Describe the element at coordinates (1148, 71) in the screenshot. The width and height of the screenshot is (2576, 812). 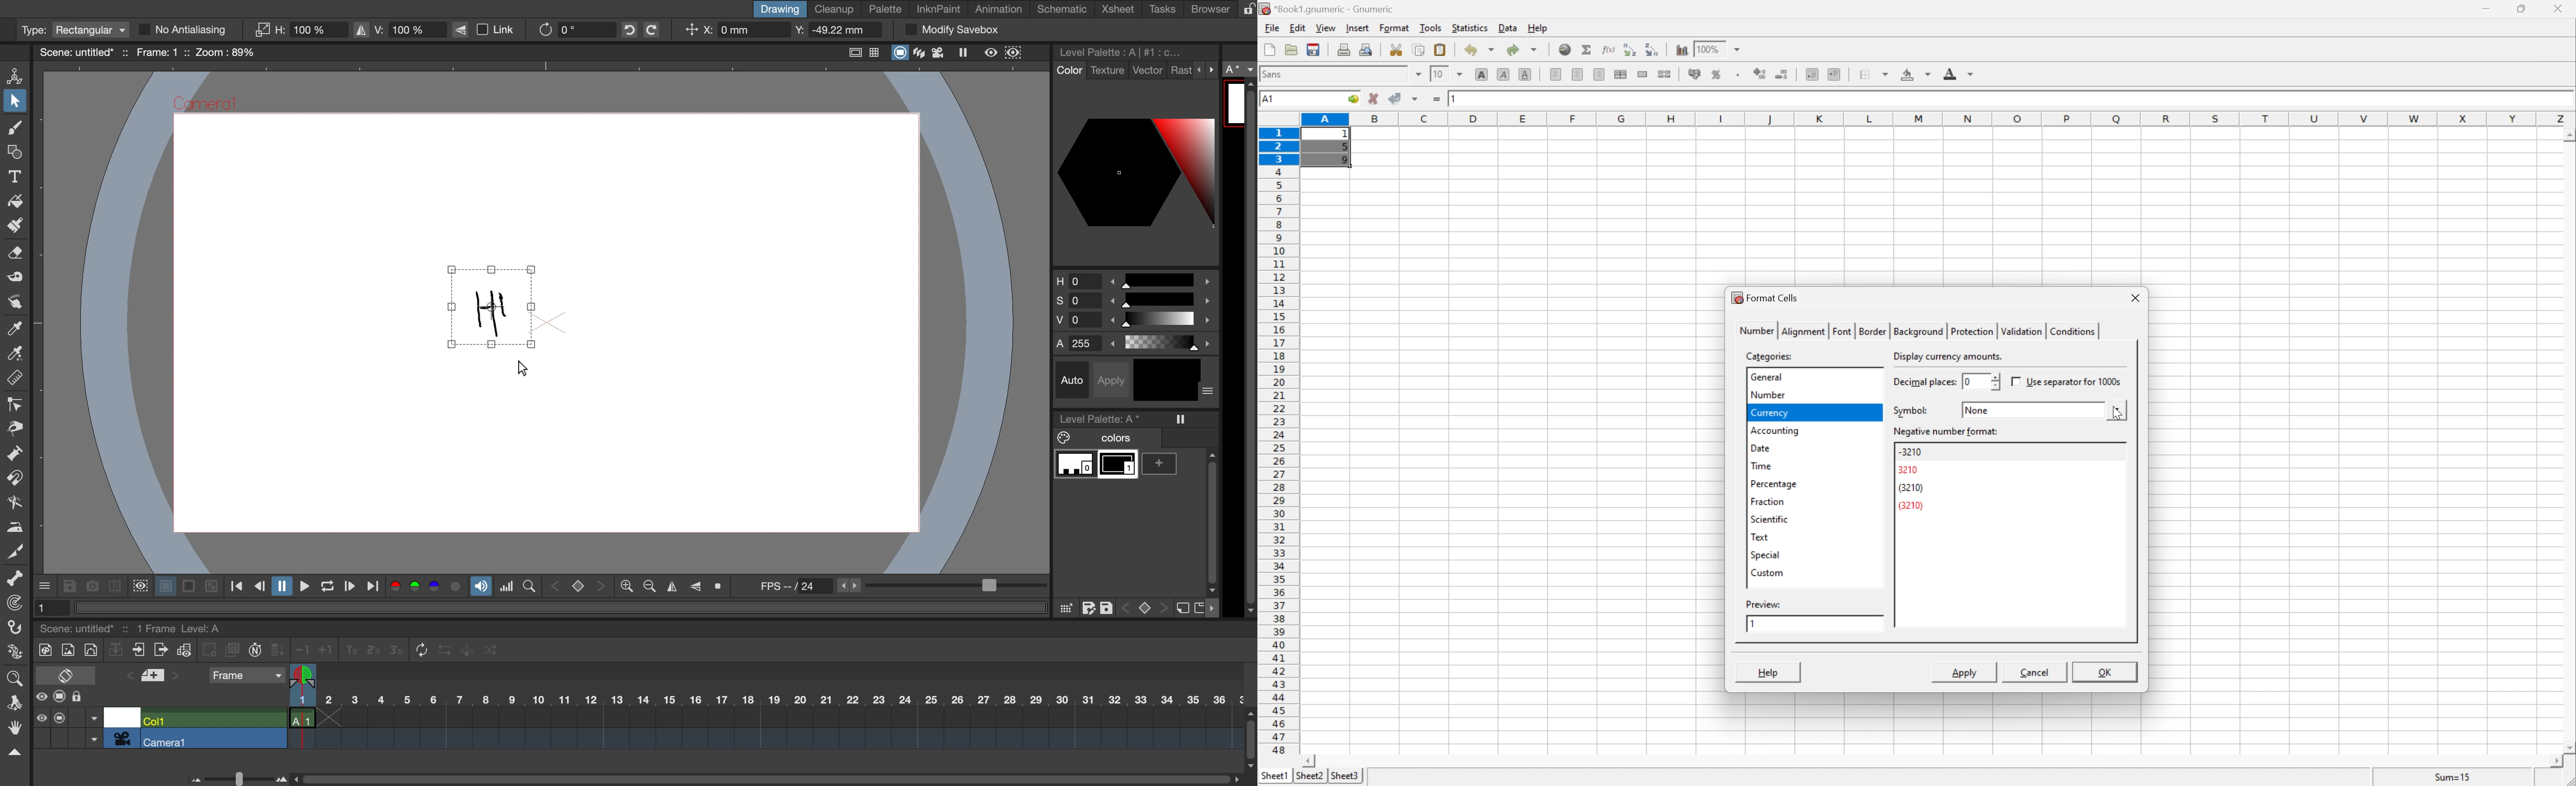
I see `vector` at that location.